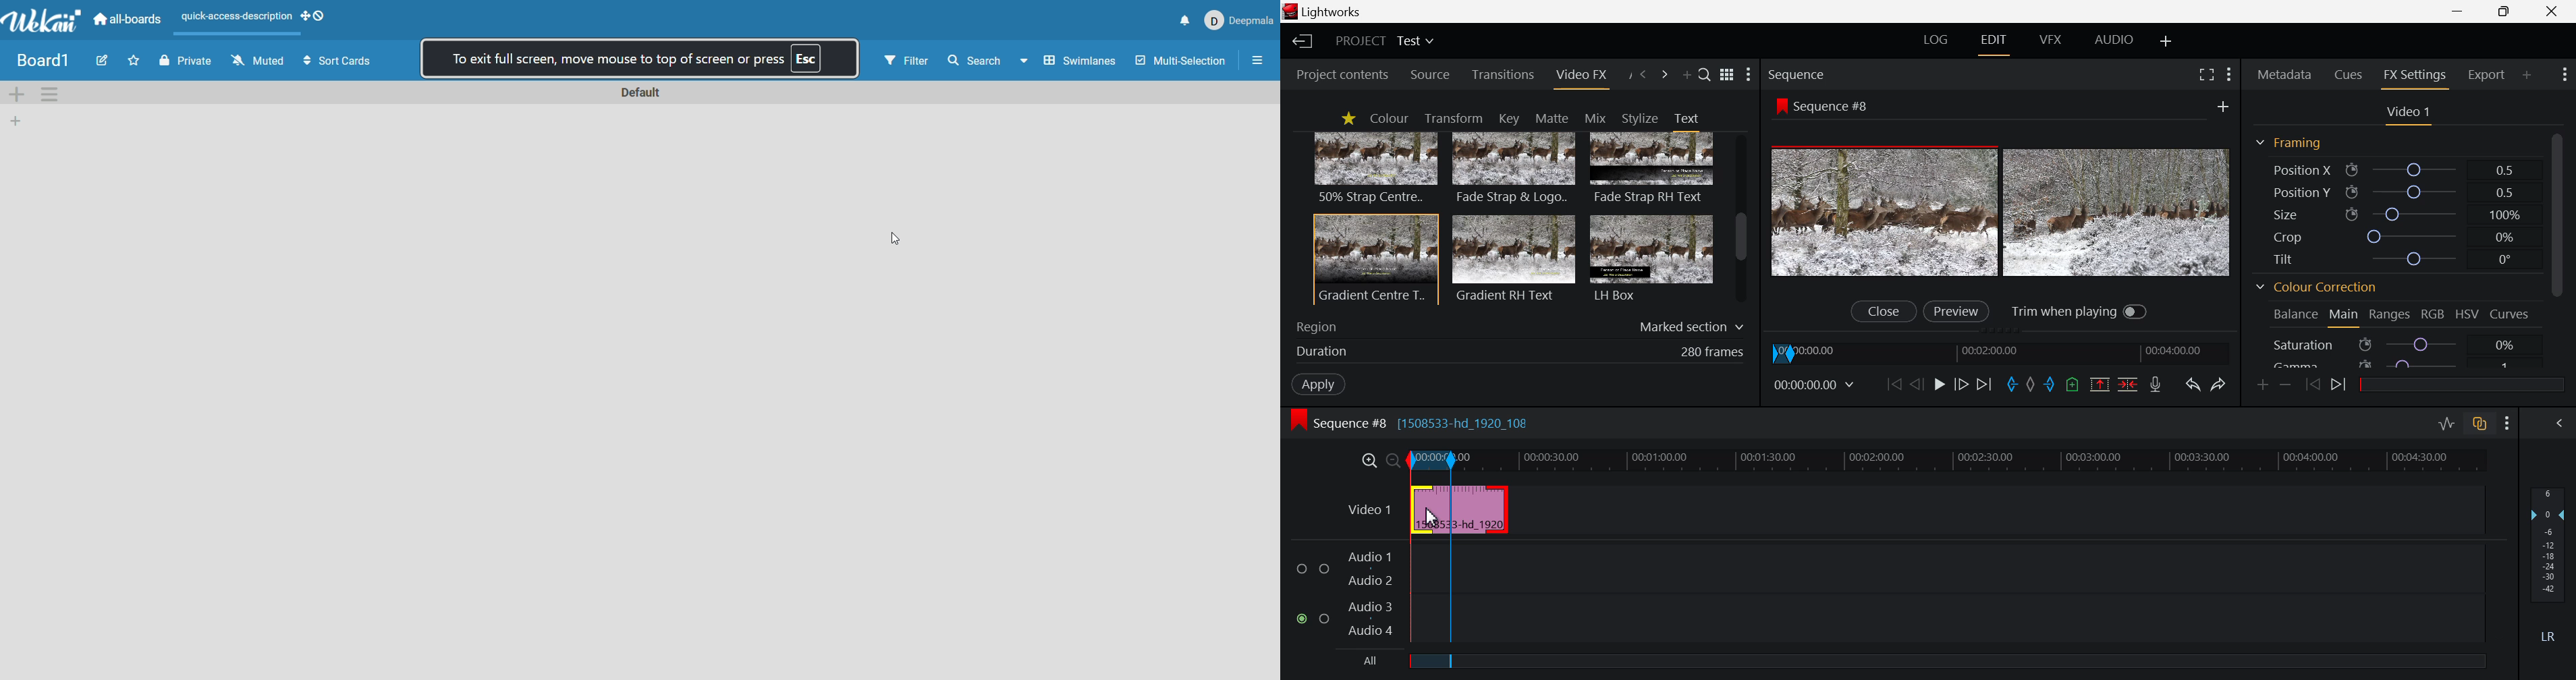  Describe the element at coordinates (2507, 424) in the screenshot. I see `Settings` at that location.